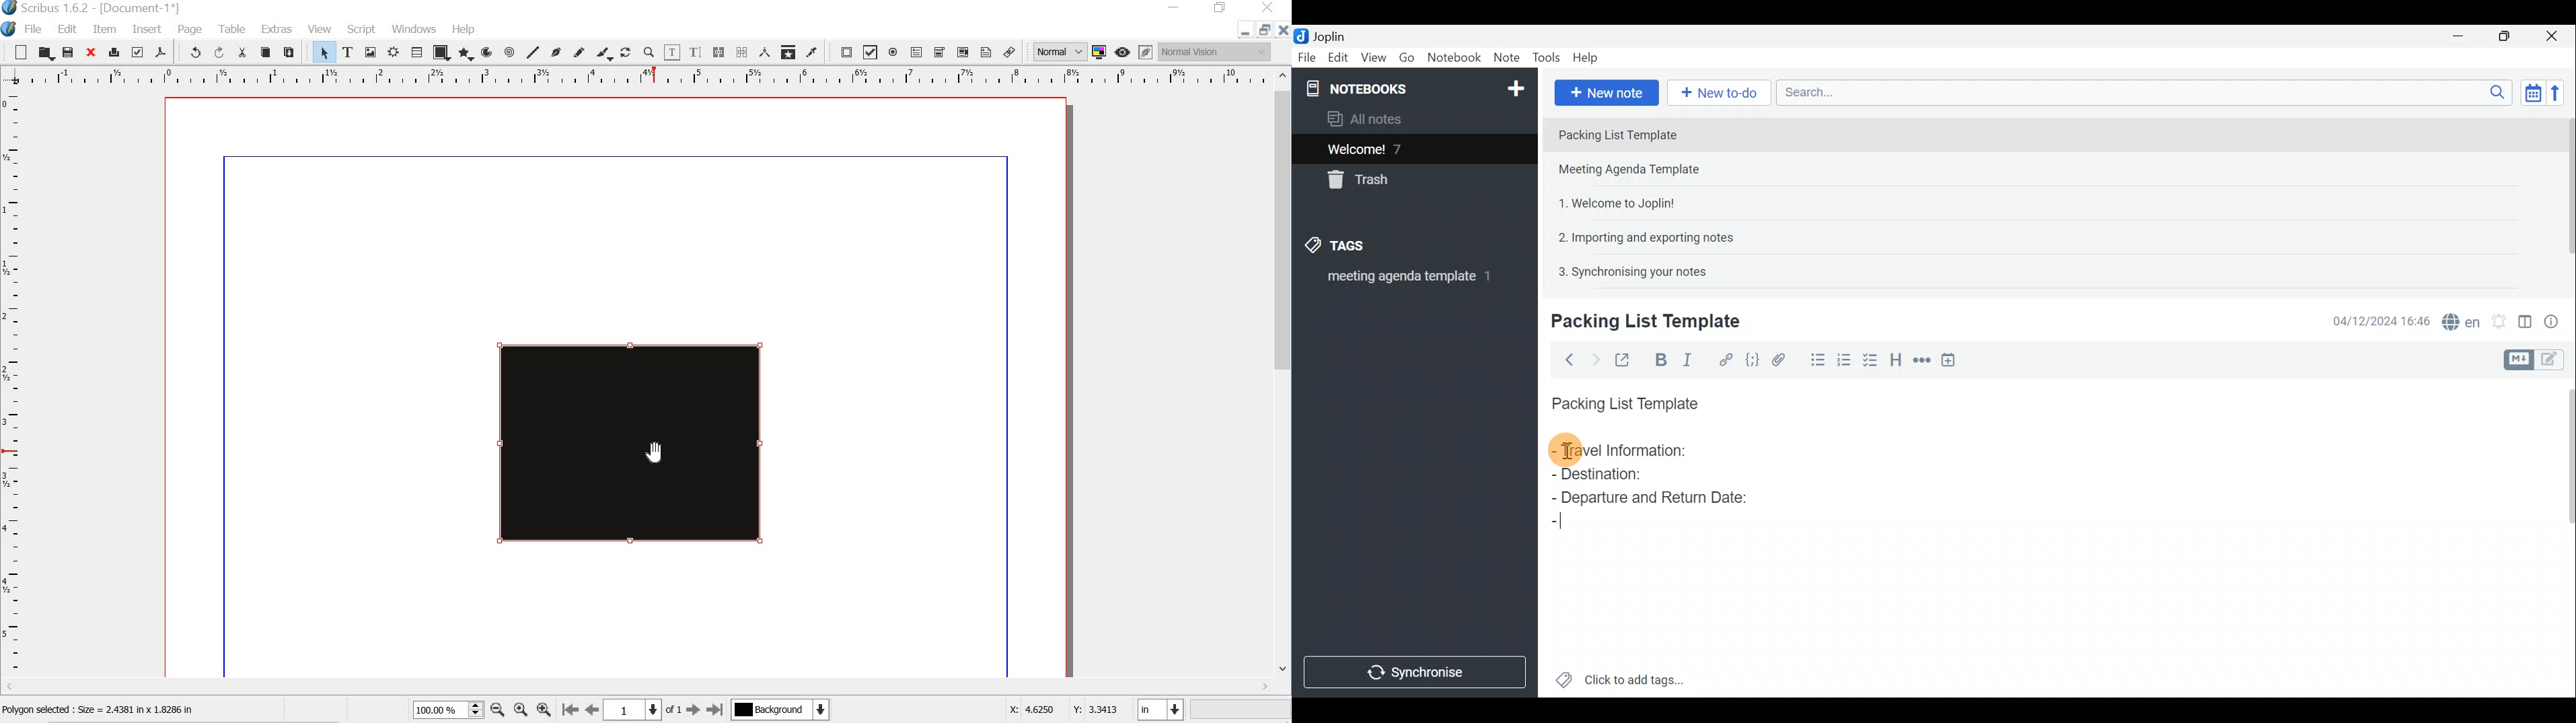 The height and width of the screenshot is (728, 2576). I want to click on Toggle editors, so click(2556, 361).